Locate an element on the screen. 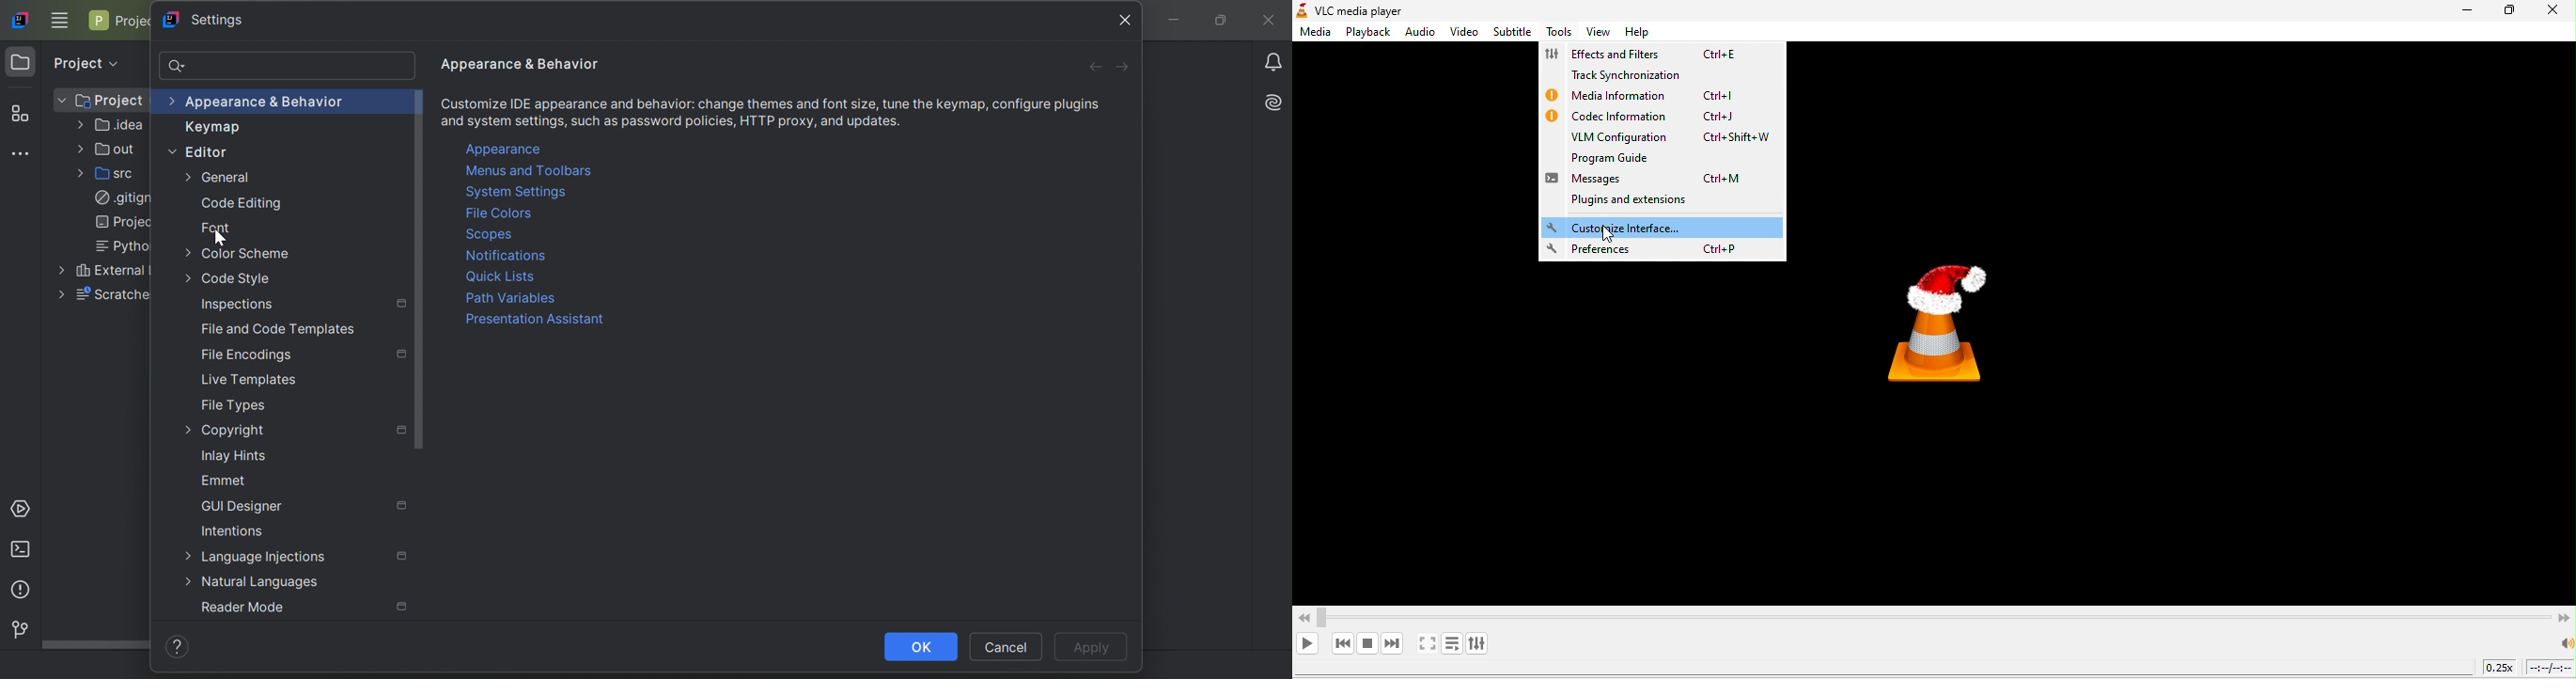 The width and height of the screenshot is (2576, 700). vlm configuration is located at coordinates (1664, 138).